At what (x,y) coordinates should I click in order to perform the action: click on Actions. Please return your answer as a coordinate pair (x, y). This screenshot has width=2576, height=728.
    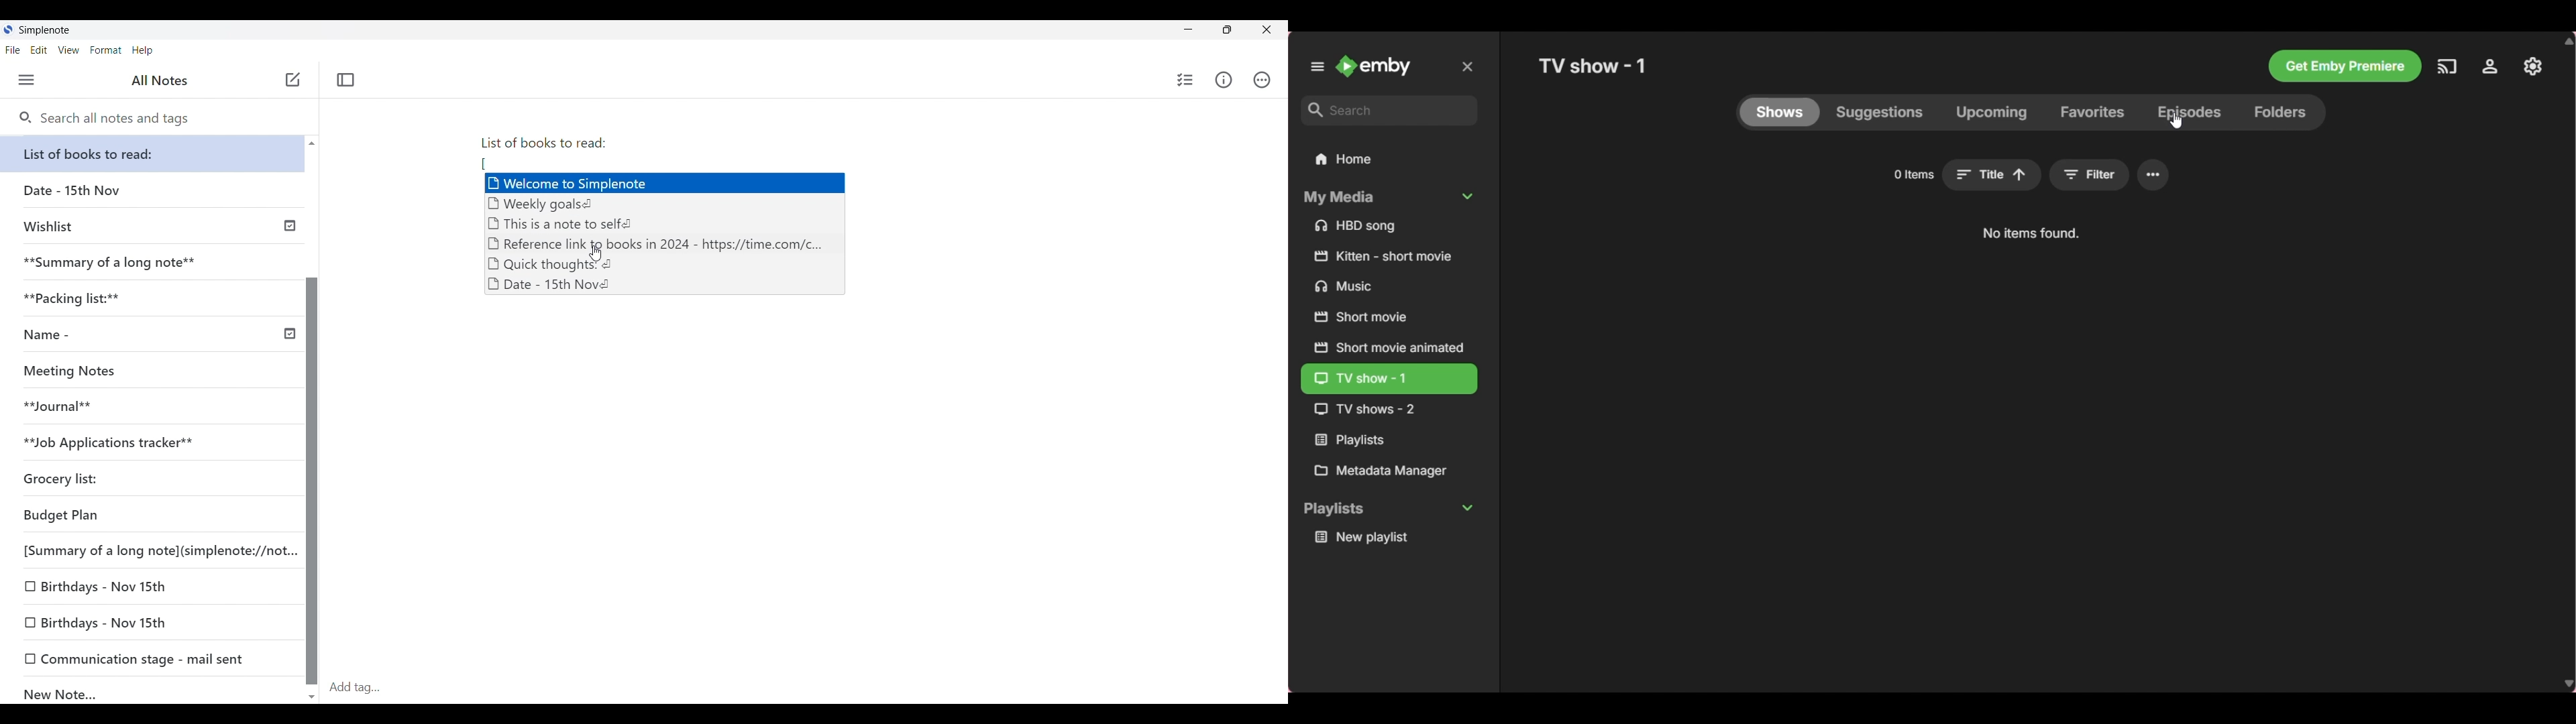
    Looking at the image, I should click on (1262, 80).